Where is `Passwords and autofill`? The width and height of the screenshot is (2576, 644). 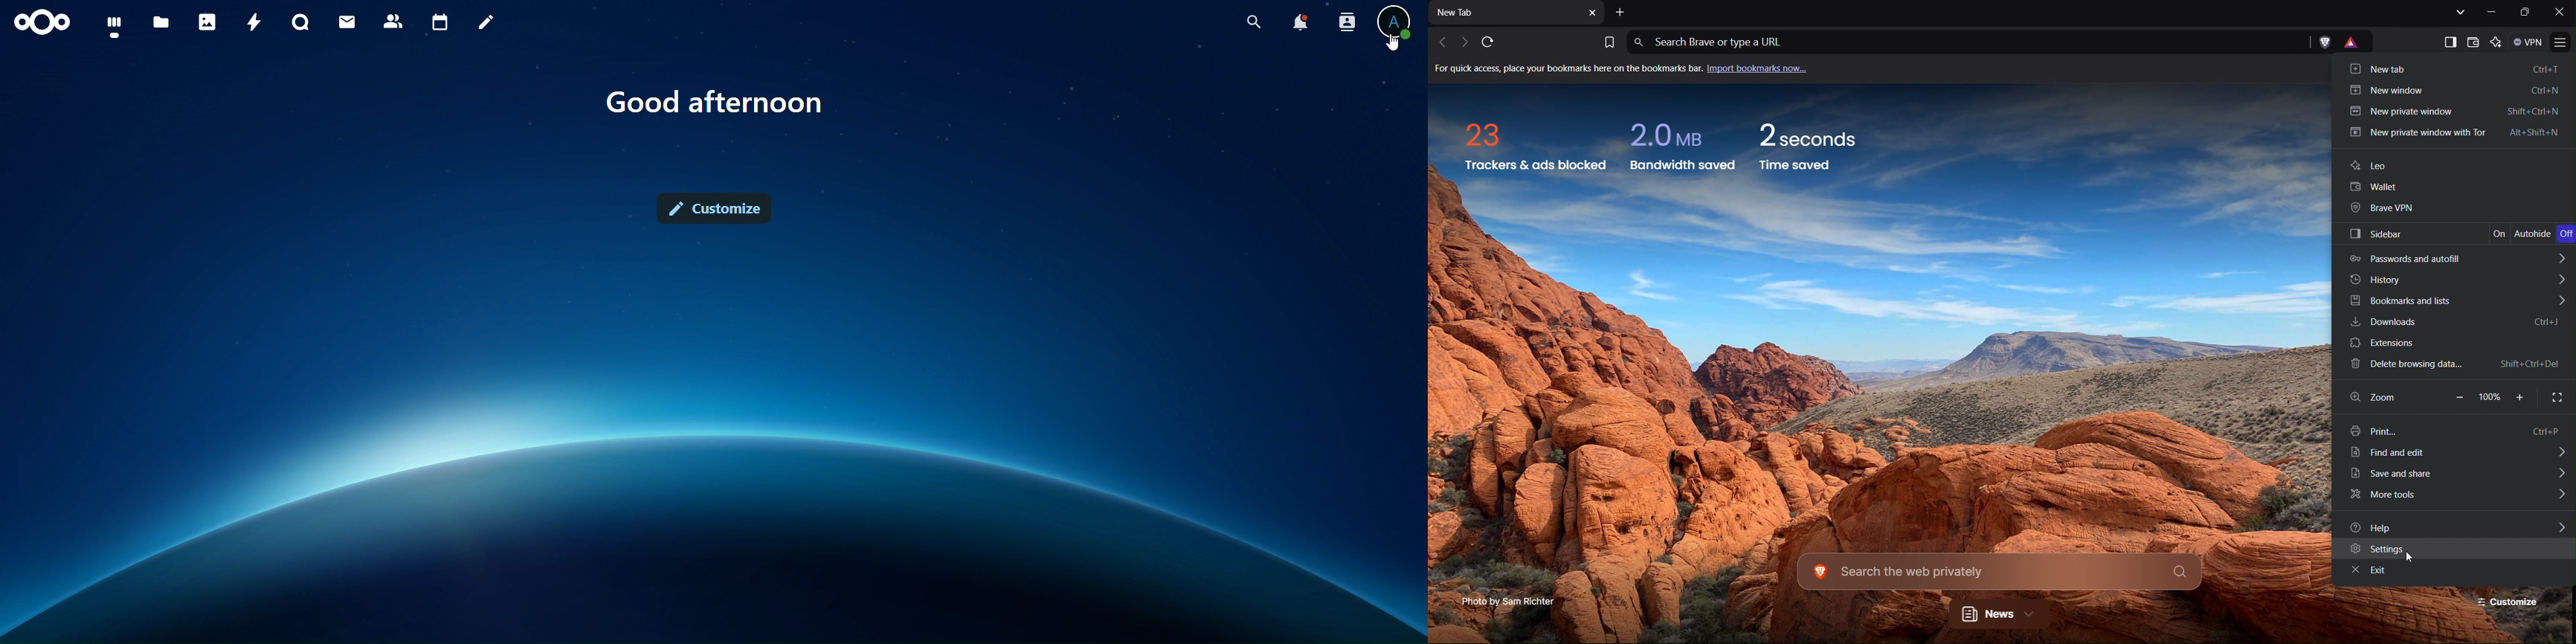 Passwords and autofill is located at coordinates (2453, 258).